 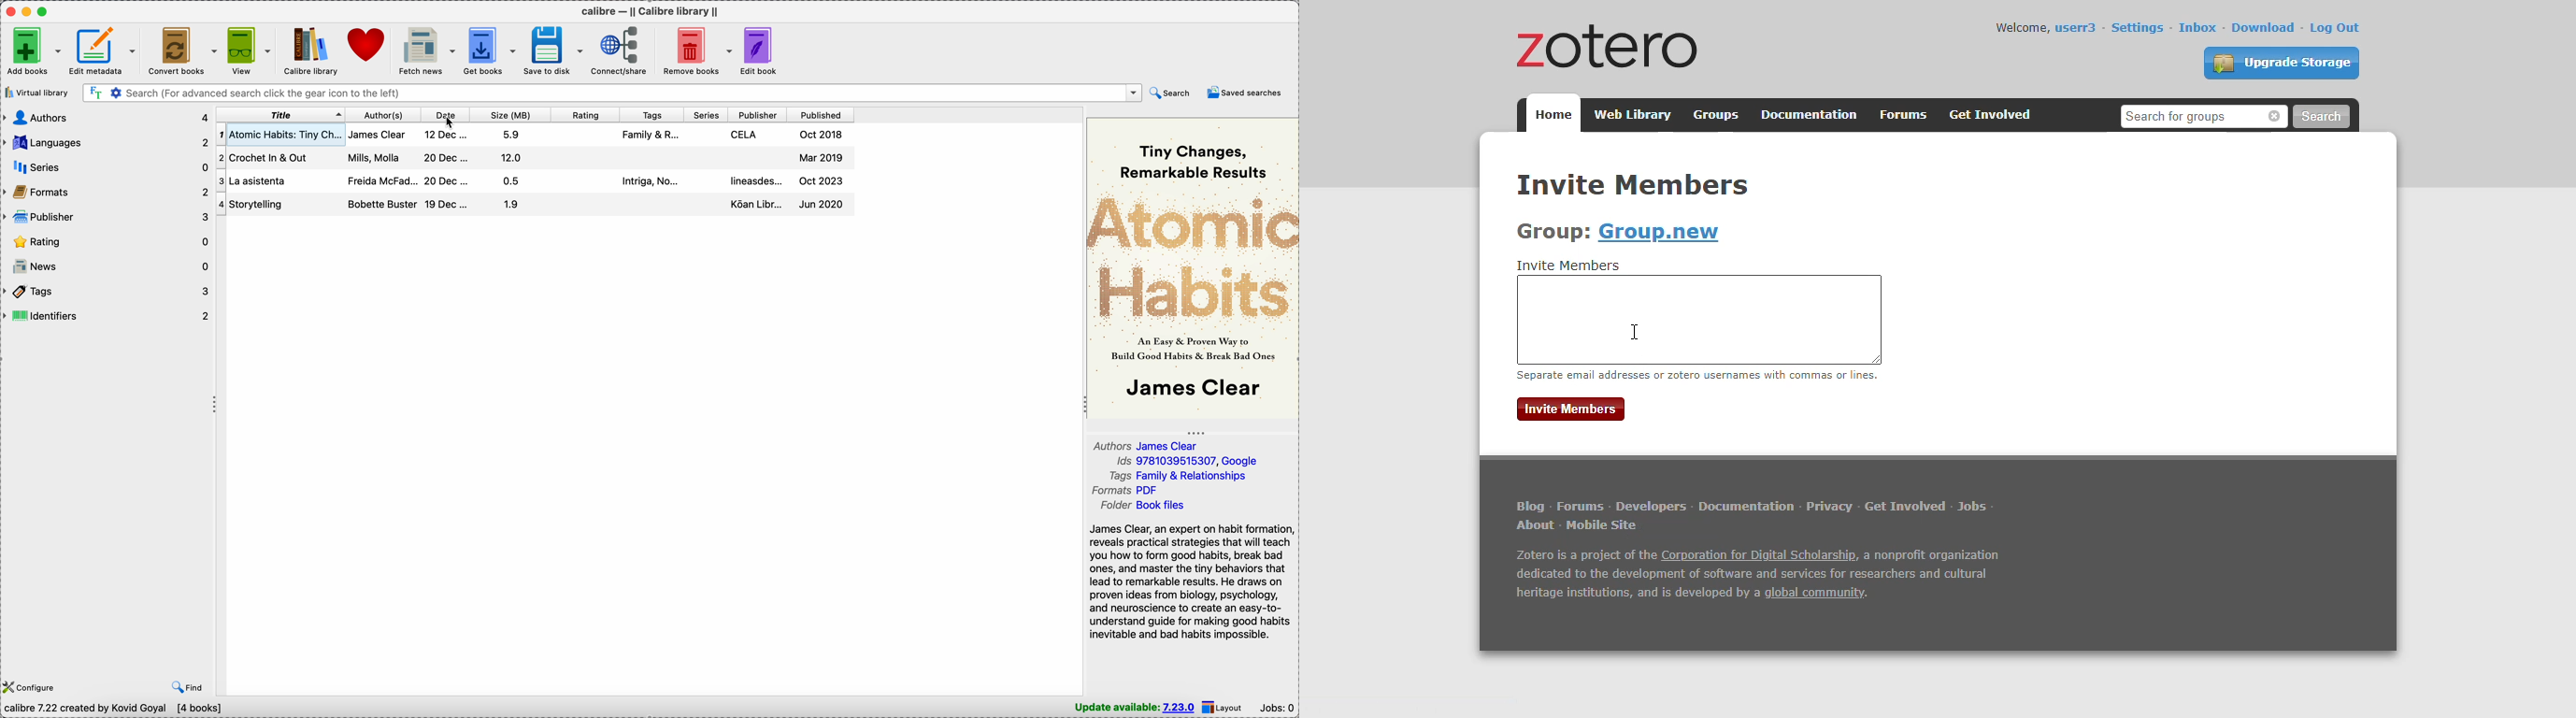 What do you see at coordinates (427, 51) in the screenshot?
I see `fetch news` at bounding box center [427, 51].